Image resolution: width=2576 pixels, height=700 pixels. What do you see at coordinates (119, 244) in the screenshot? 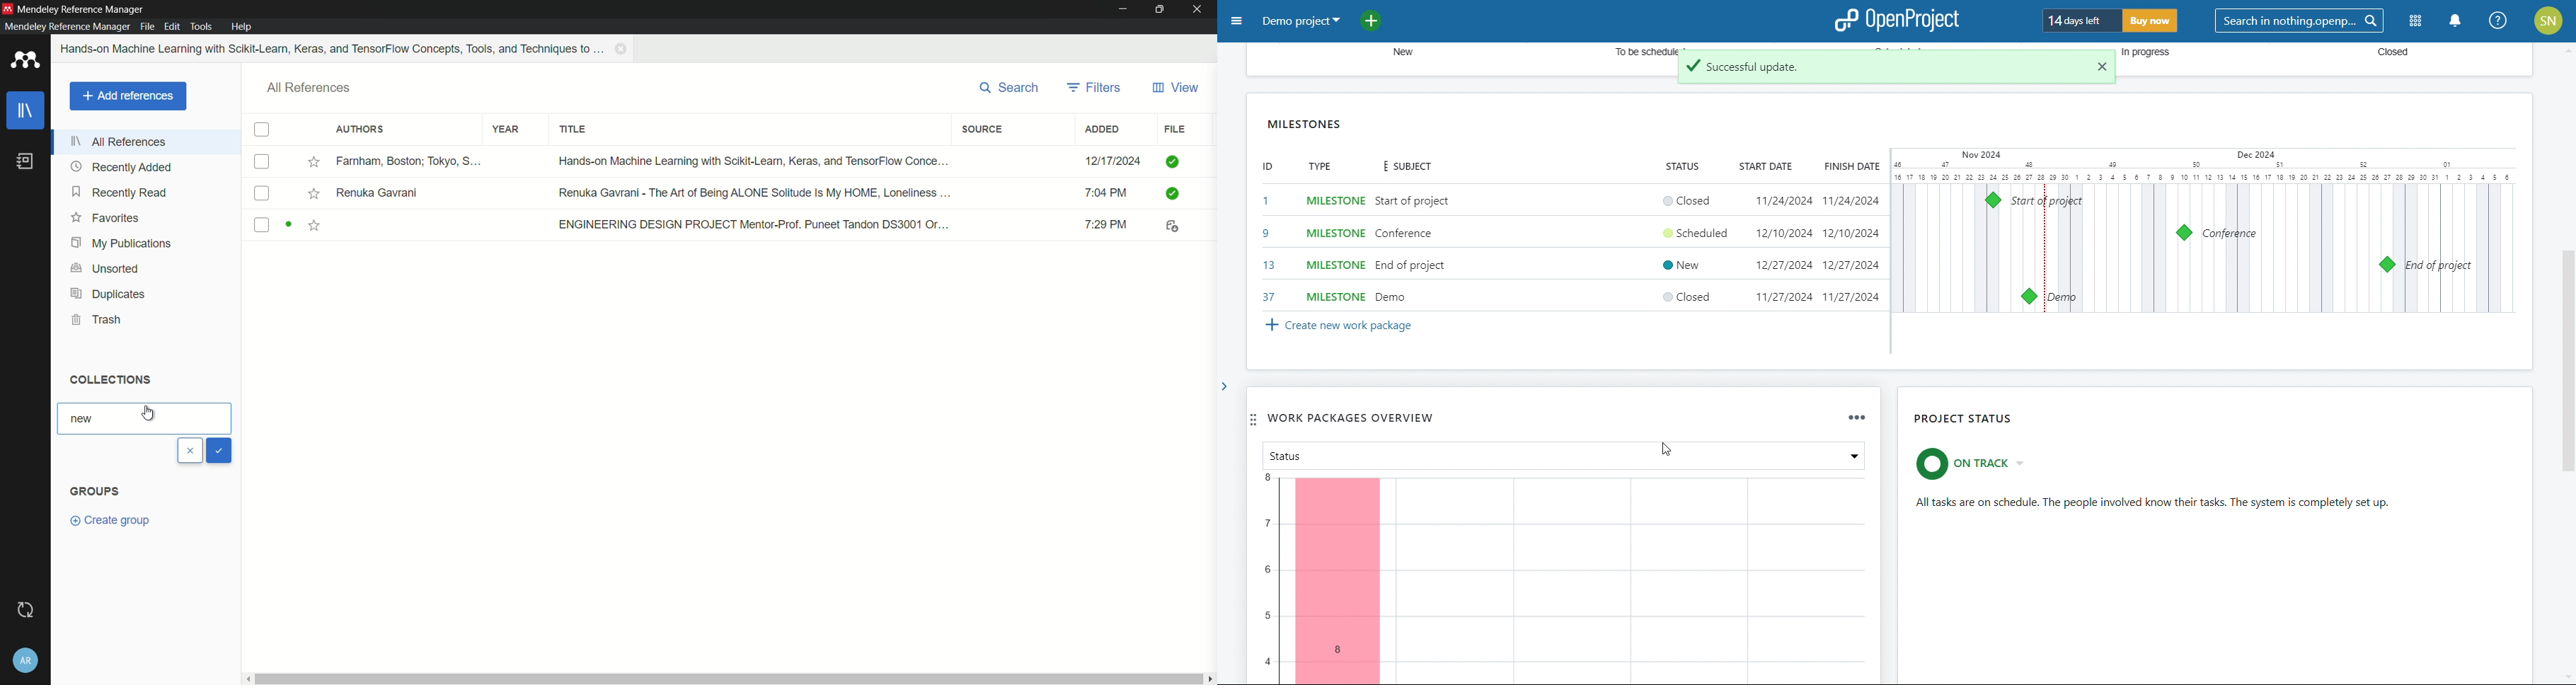
I see `my publications` at bounding box center [119, 244].